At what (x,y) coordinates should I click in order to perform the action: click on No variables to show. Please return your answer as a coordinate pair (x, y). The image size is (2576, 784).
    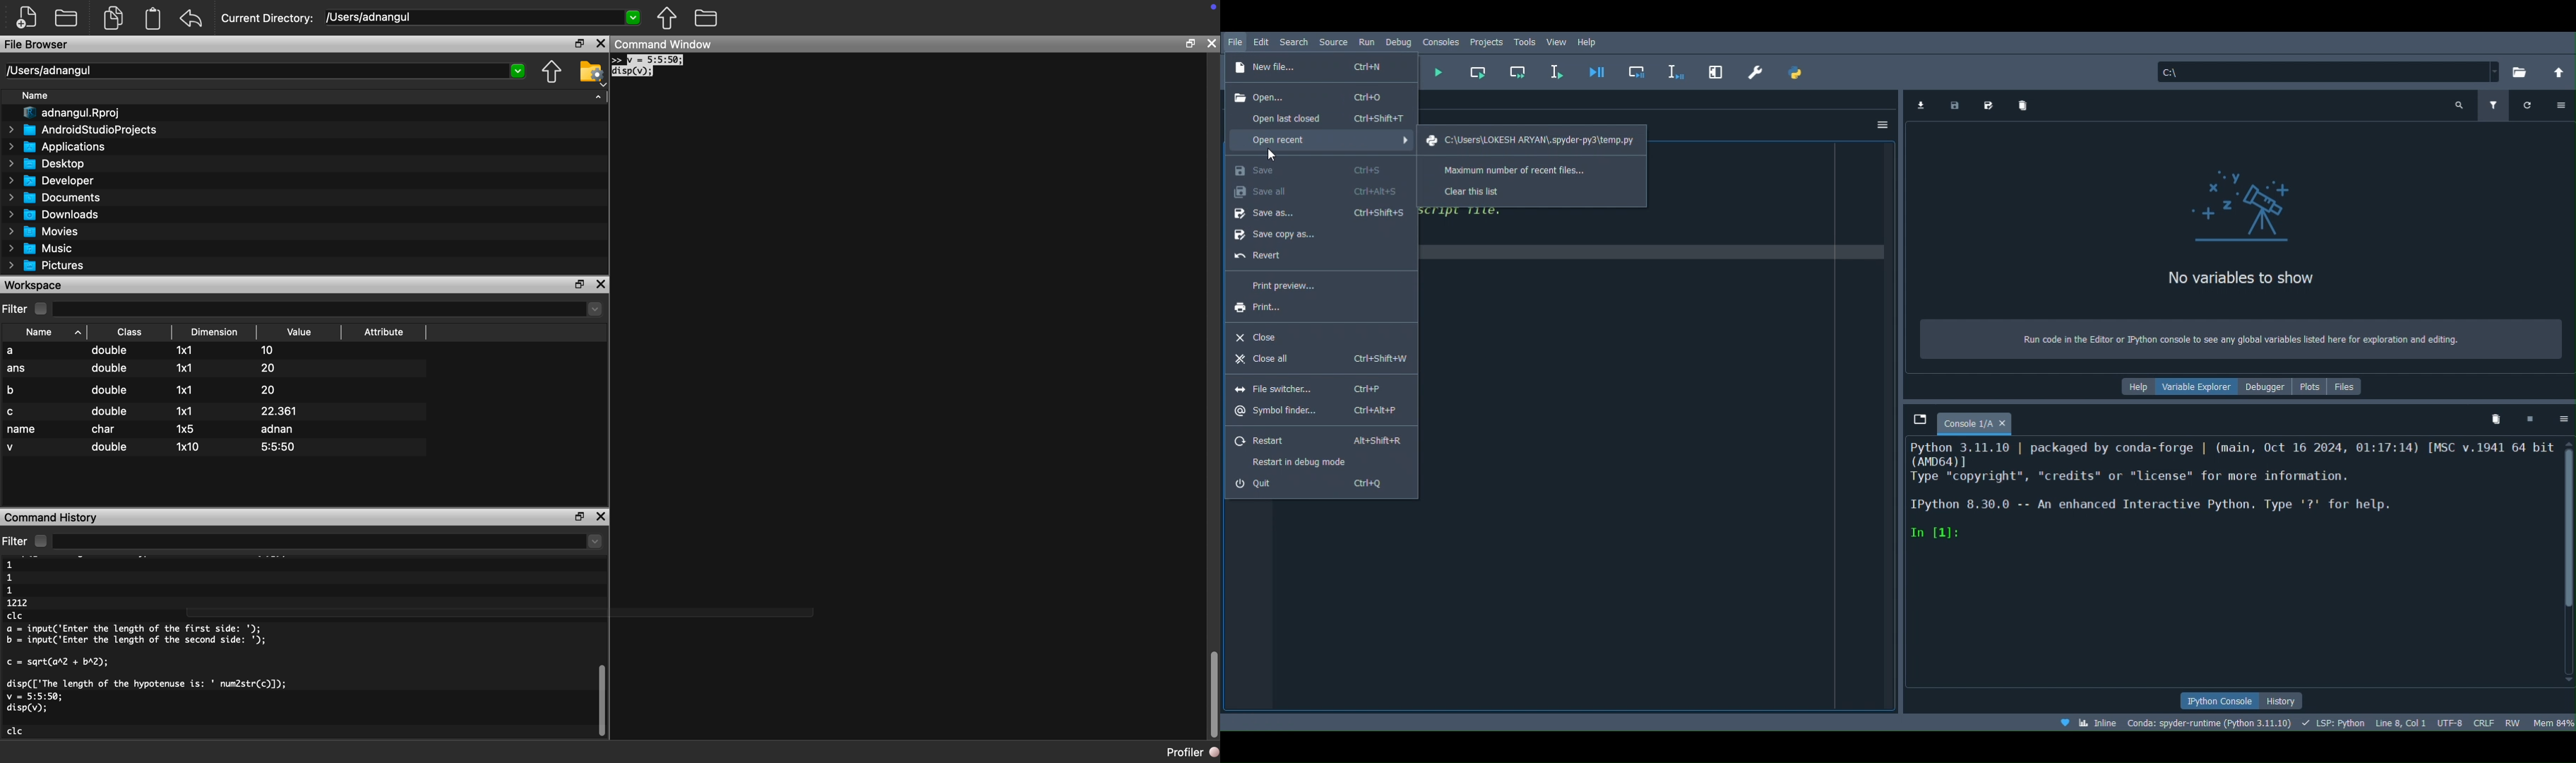
    Looking at the image, I should click on (2246, 280).